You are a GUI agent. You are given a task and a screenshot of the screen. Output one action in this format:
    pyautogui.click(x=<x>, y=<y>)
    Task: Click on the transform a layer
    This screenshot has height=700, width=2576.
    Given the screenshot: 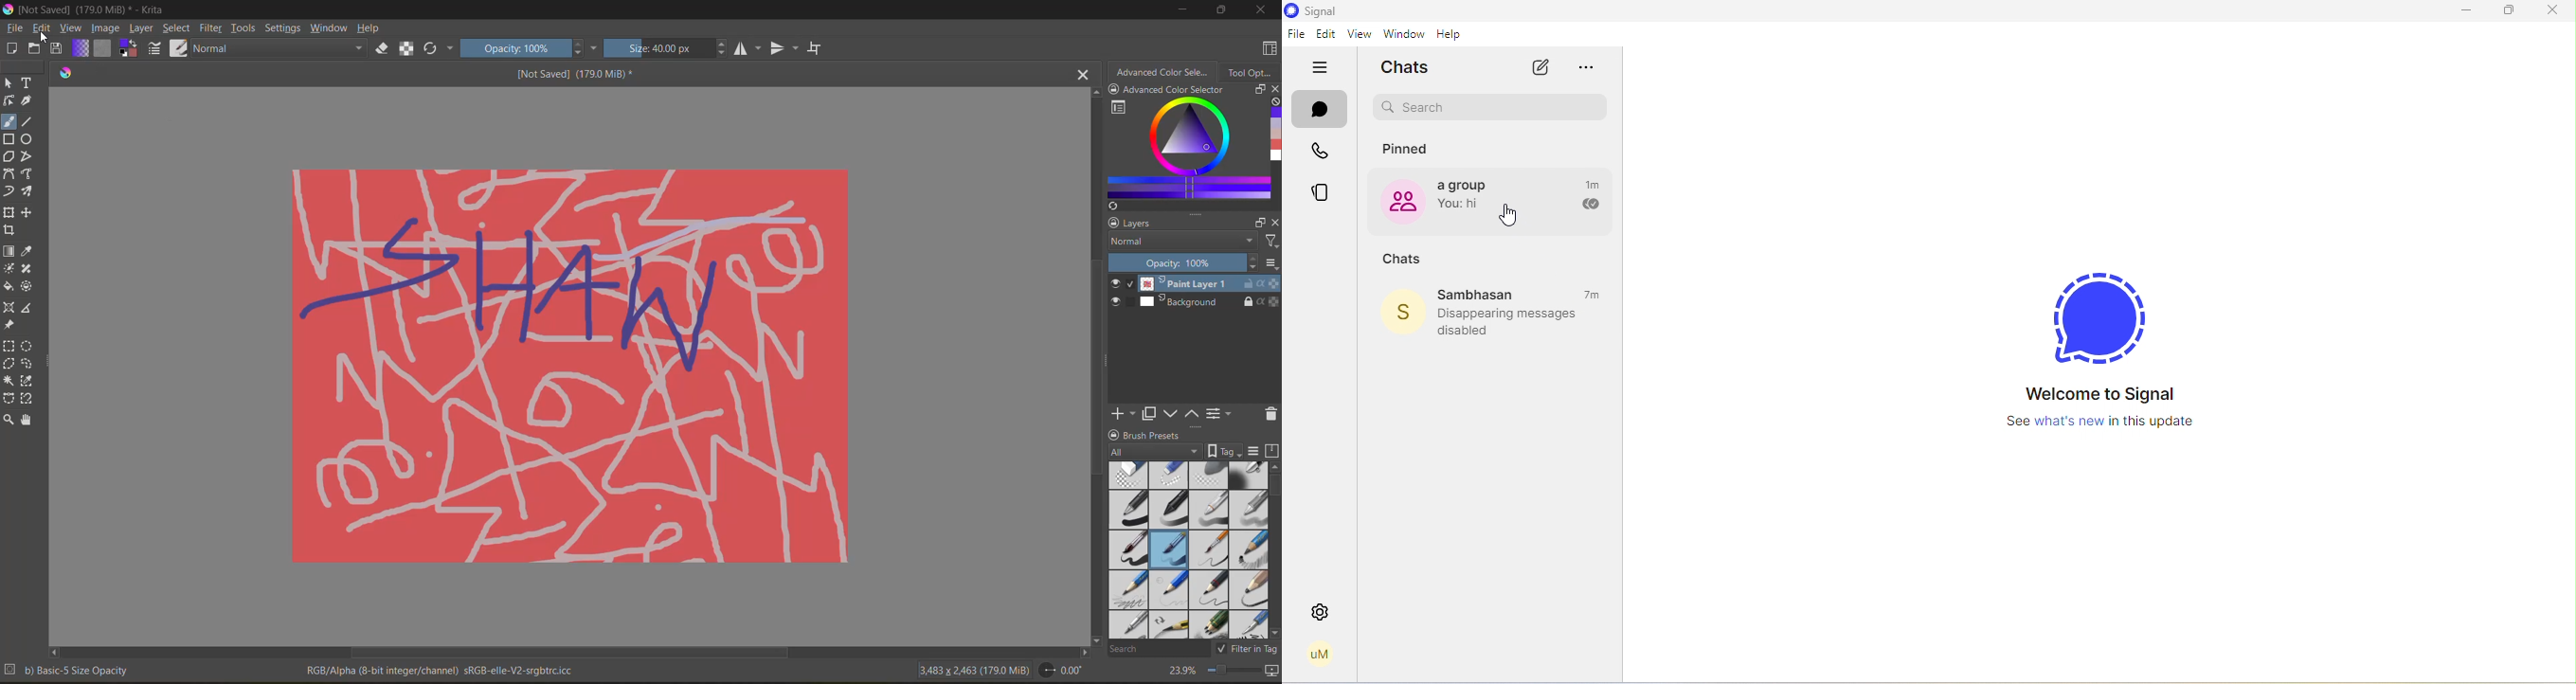 What is the action you would take?
    pyautogui.click(x=10, y=212)
    